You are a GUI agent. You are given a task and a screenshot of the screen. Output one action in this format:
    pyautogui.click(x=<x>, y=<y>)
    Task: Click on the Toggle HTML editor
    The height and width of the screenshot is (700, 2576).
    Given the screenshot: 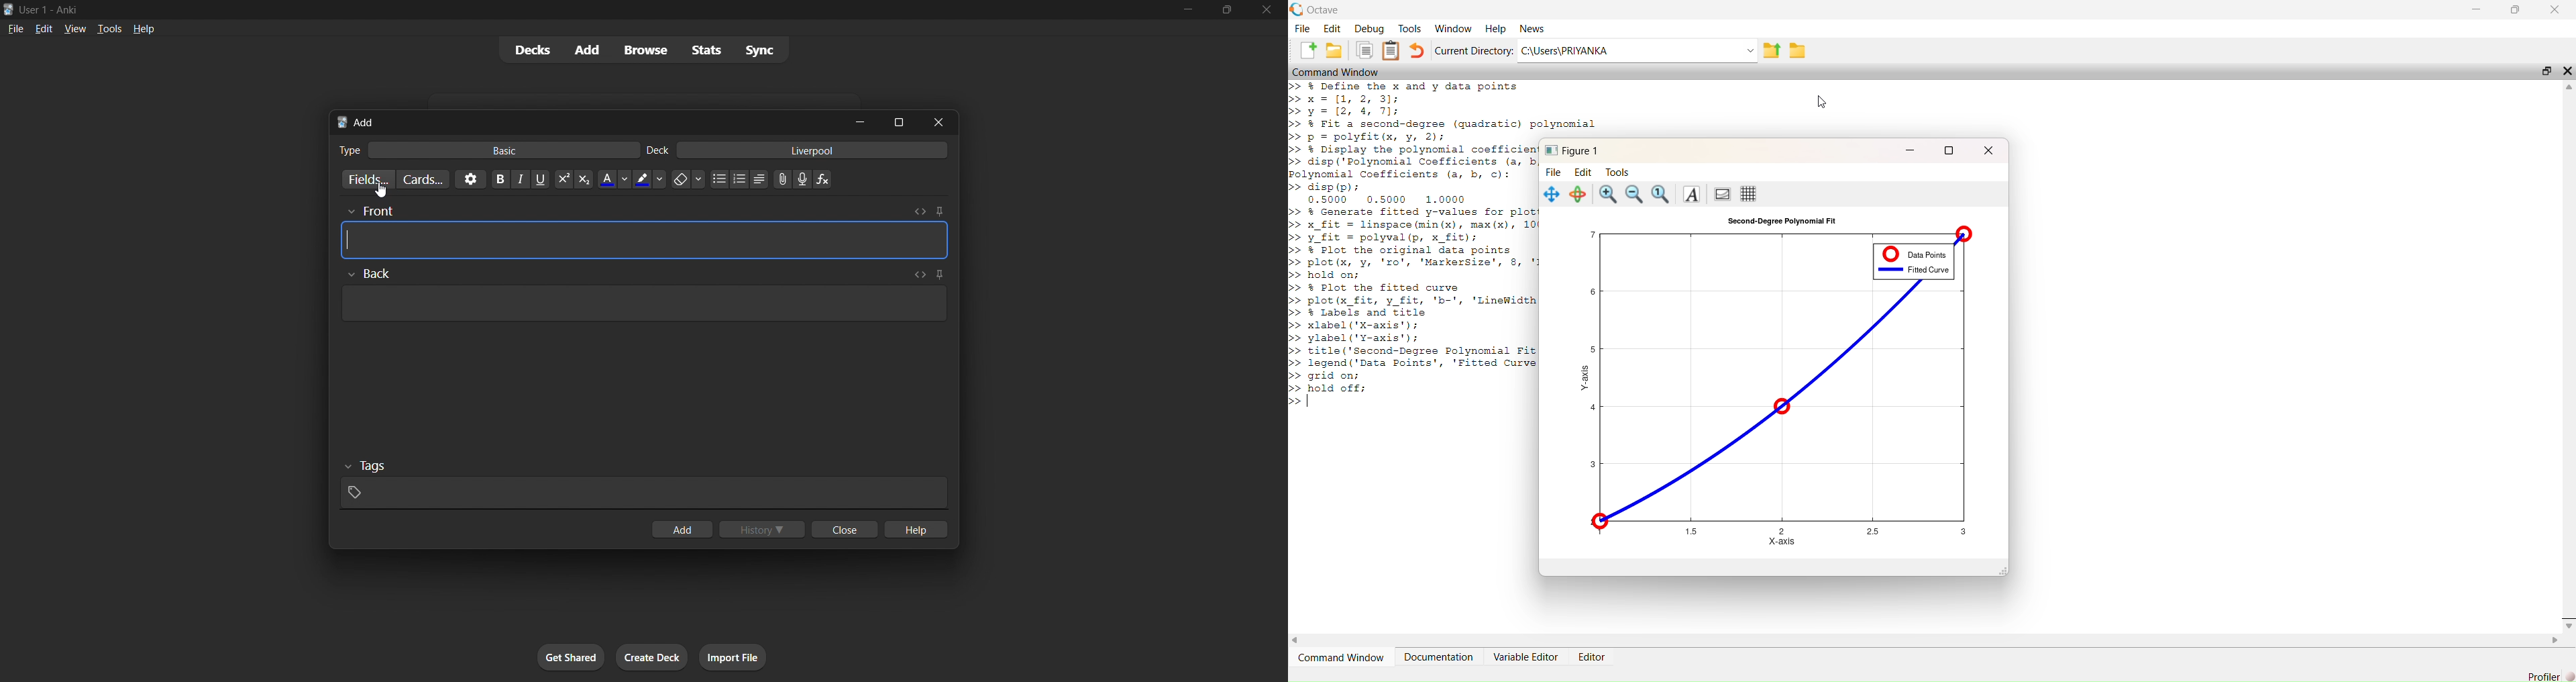 What is the action you would take?
    pyautogui.click(x=920, y=211)
    